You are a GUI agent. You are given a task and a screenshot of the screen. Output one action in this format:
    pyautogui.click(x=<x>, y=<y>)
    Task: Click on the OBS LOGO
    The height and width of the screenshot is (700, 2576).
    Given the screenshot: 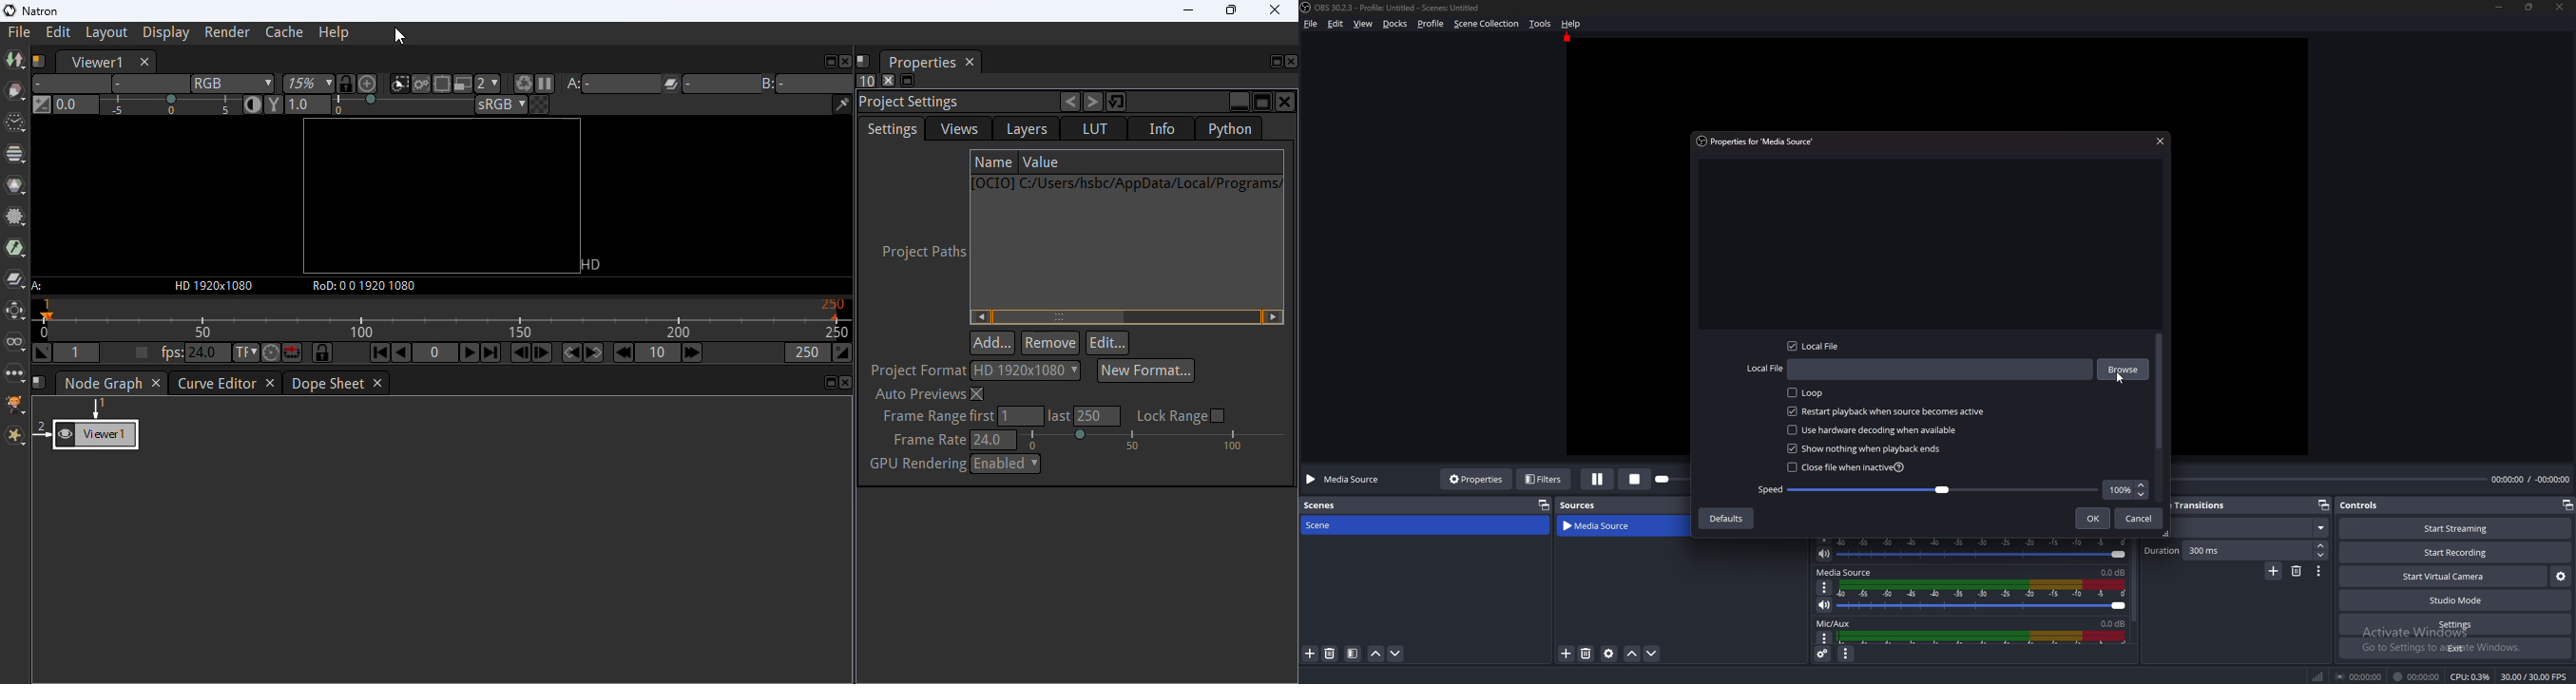 What is the action you would take?
    pyautogui.click(x=1306, y=7)
    